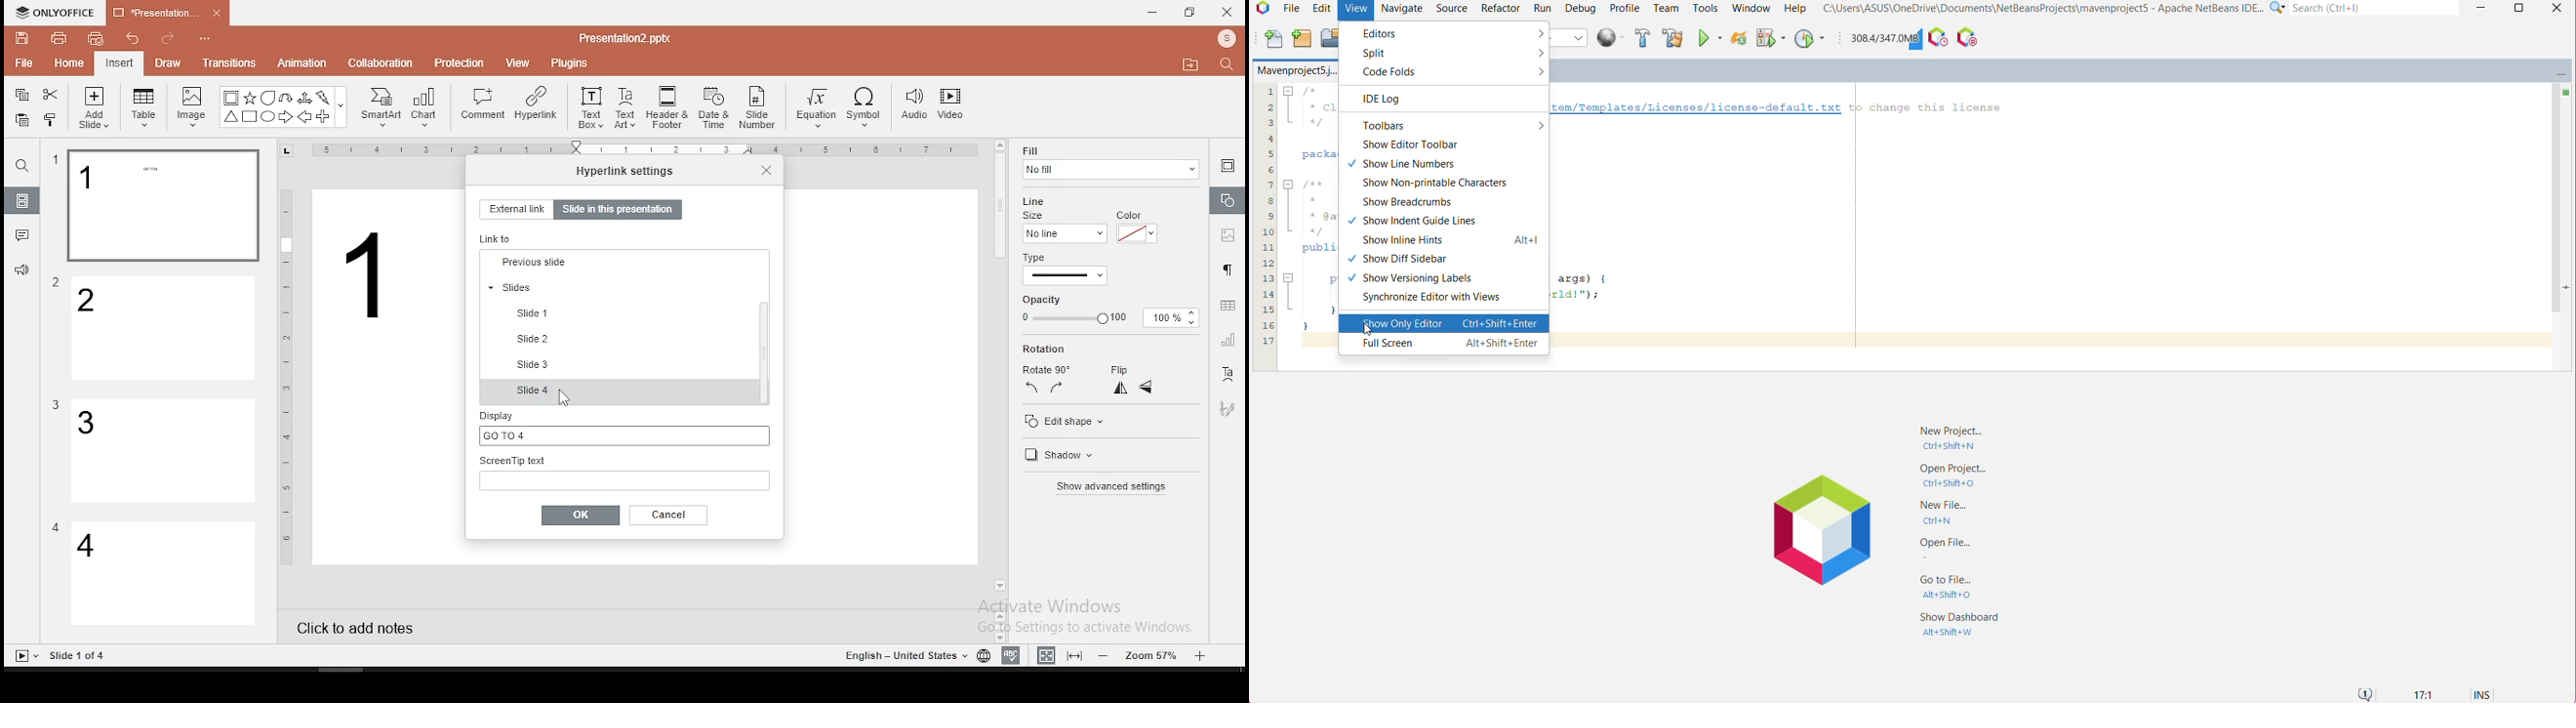 The height and width of the screenshot is (728, 2576). Describe the element at coordinates (1227, 375) in the screenshot. I see `text art tool` at that location.